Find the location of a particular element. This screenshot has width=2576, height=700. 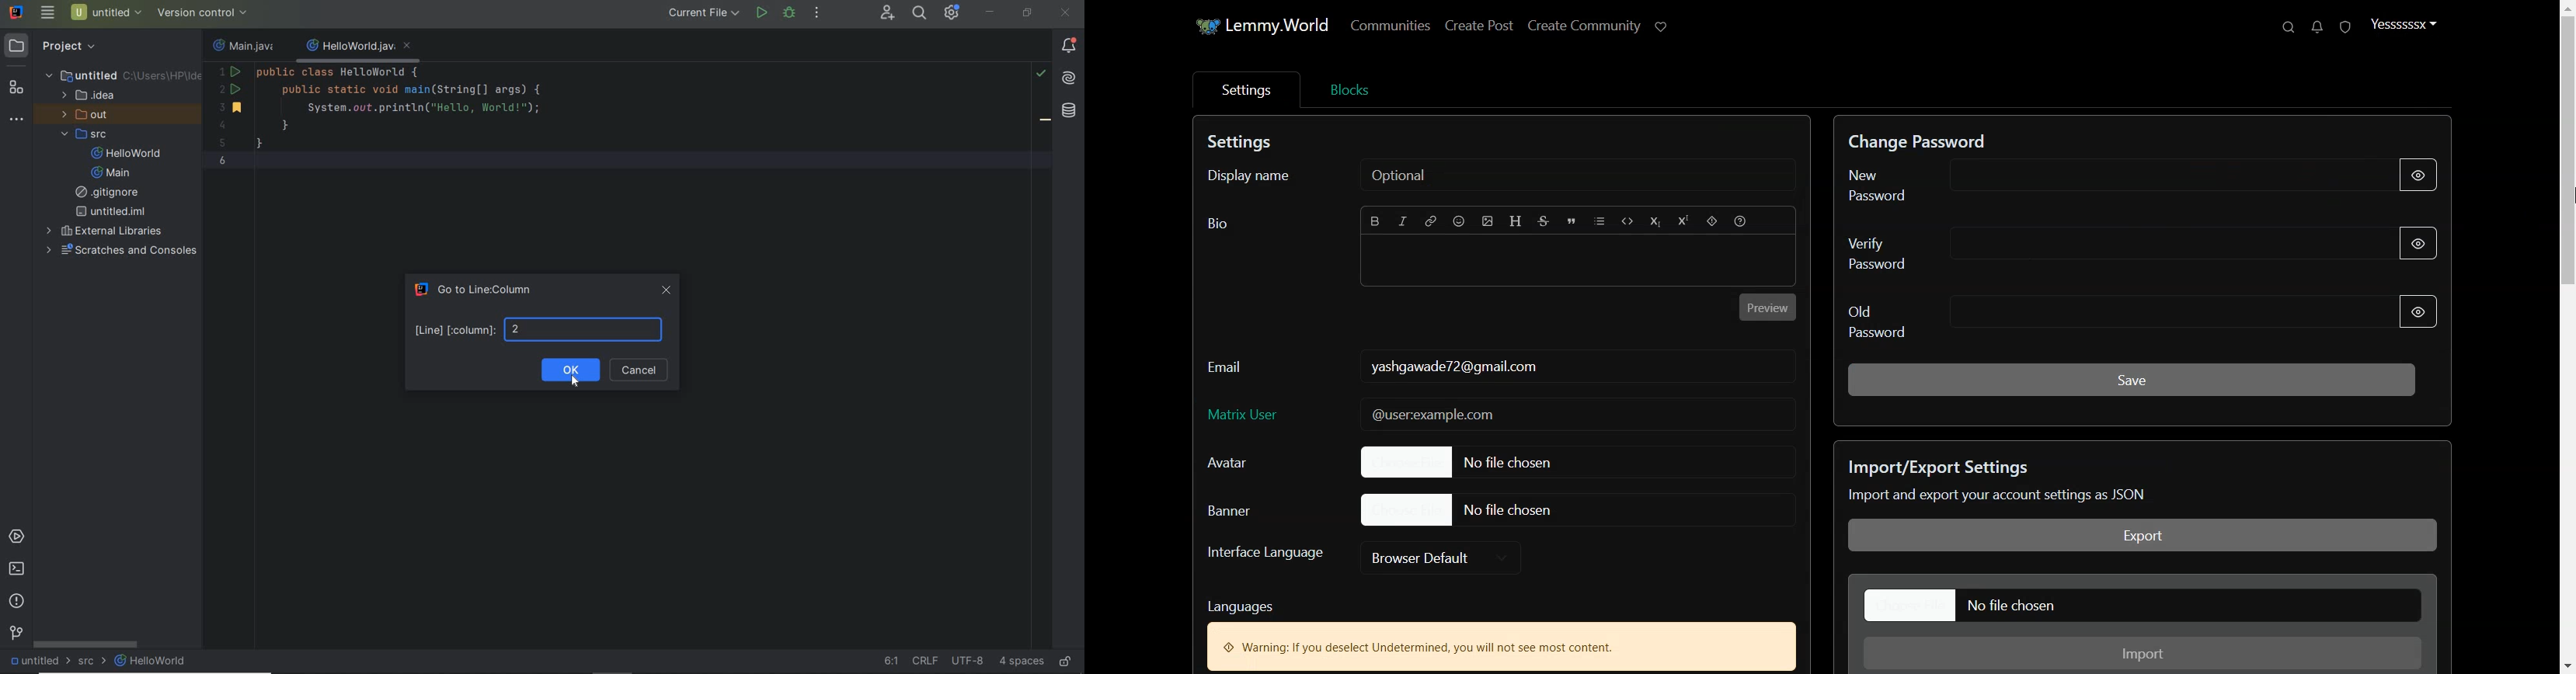

Unread report is located at coordinates (2346, 26).